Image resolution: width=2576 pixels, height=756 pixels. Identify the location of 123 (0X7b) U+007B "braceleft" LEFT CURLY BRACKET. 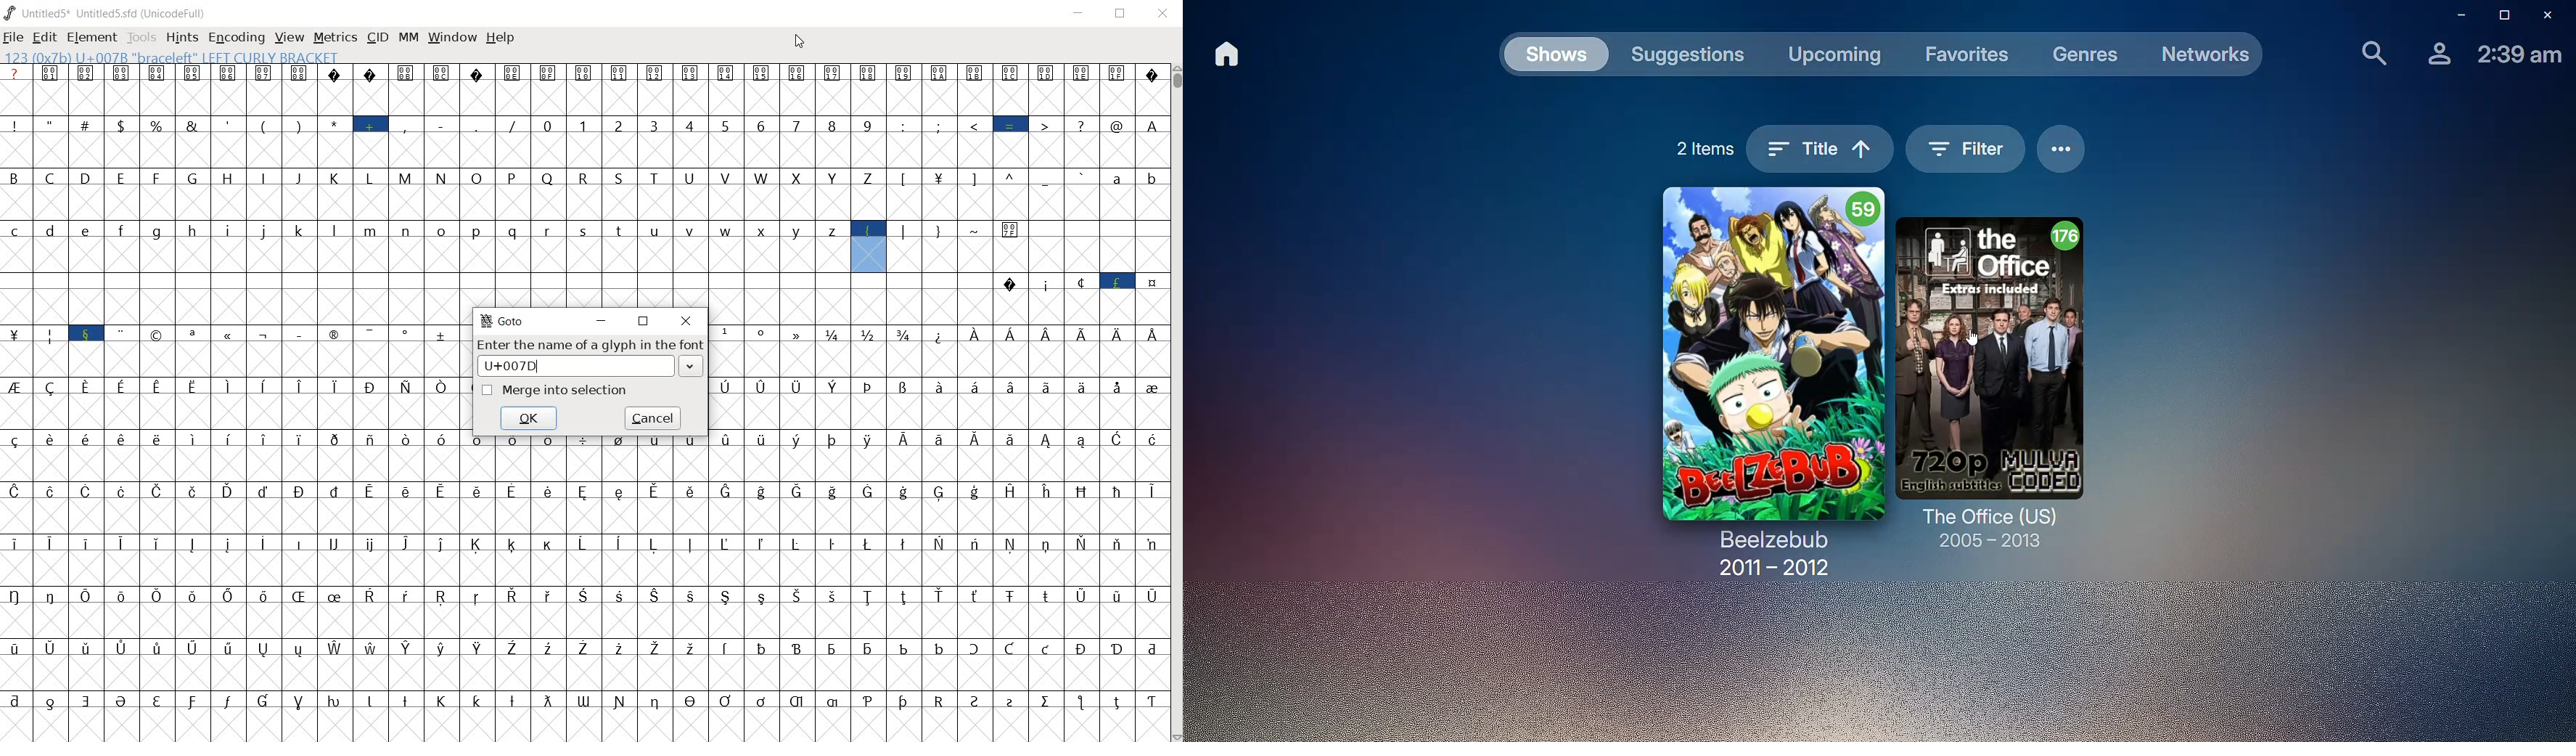
(174, 57).